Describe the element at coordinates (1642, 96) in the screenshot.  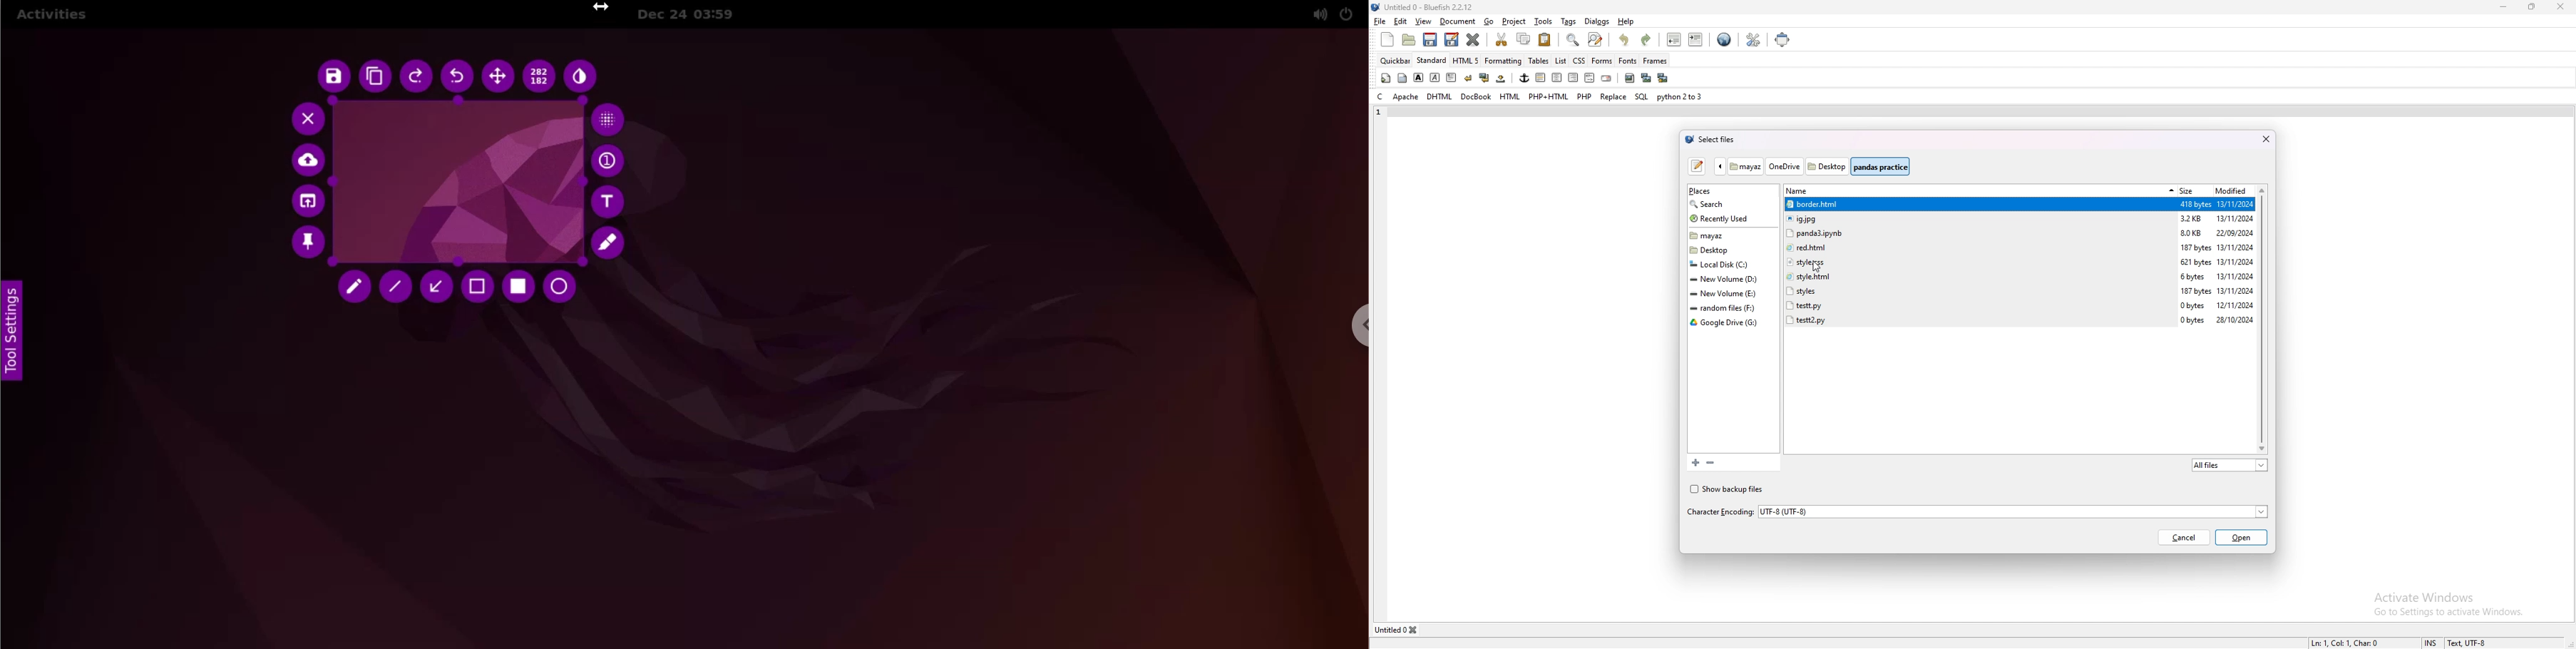
I see `sql` at that location.